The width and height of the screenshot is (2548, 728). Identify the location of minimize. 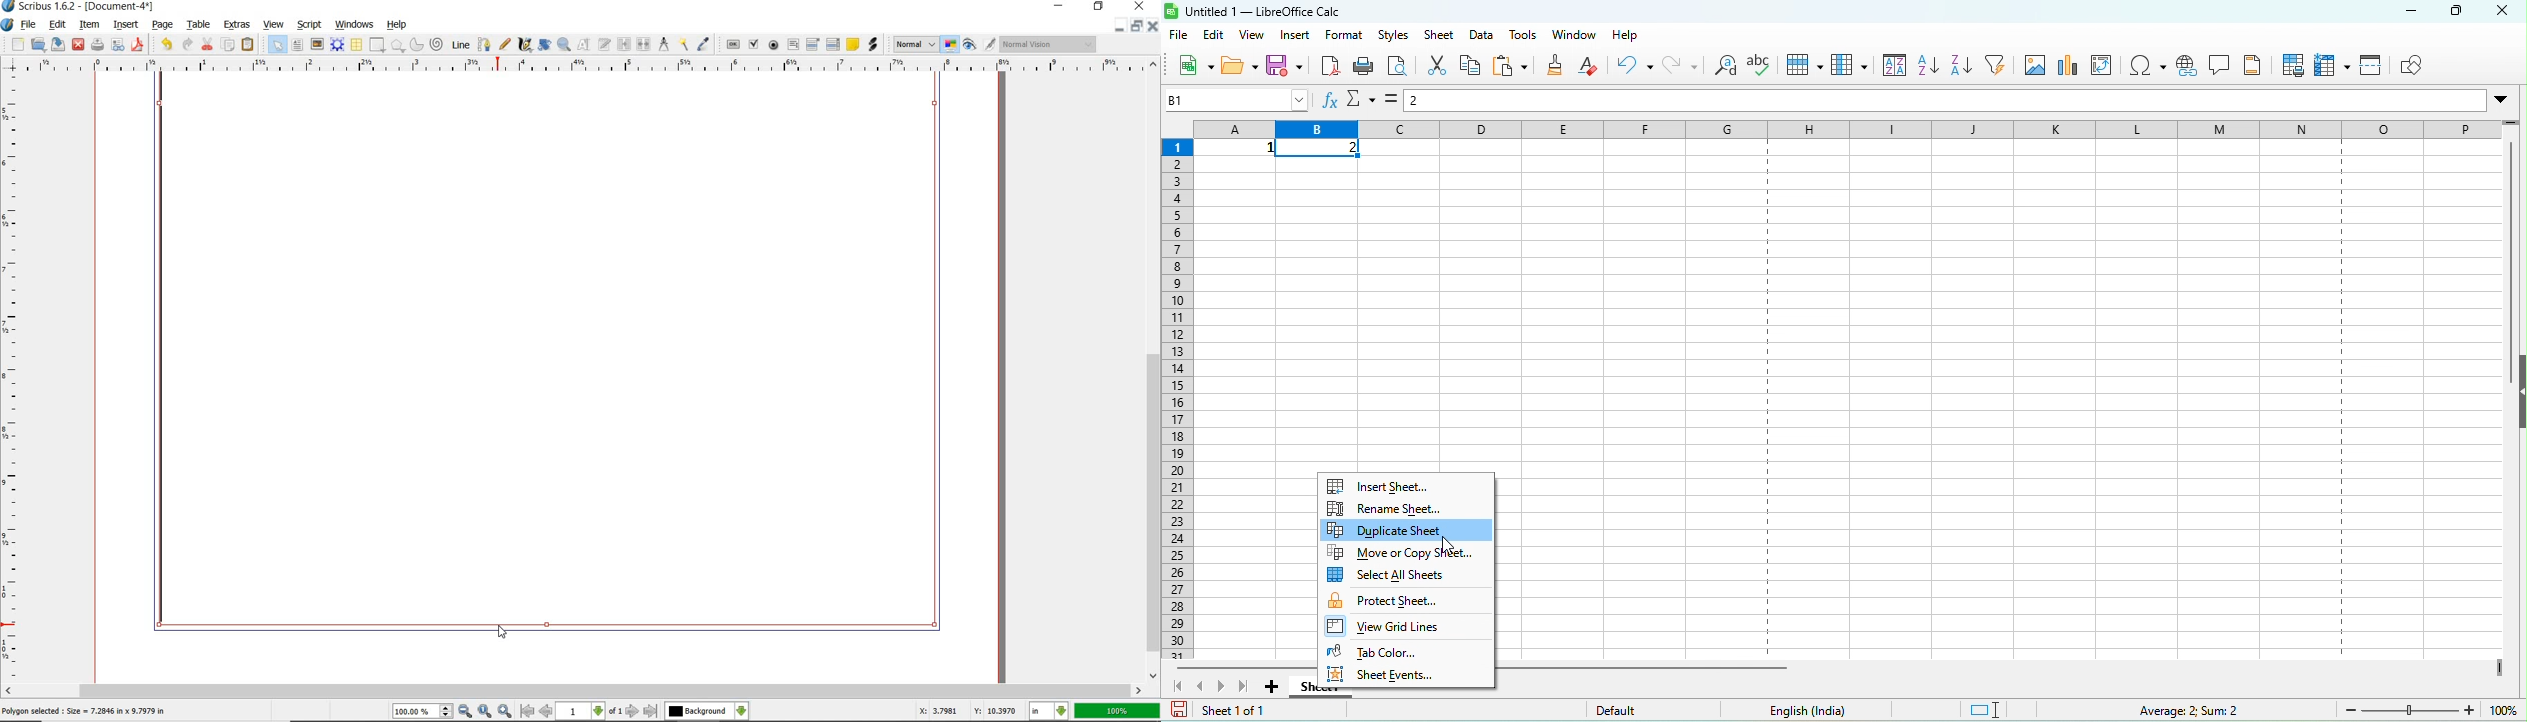
(1122, 26).